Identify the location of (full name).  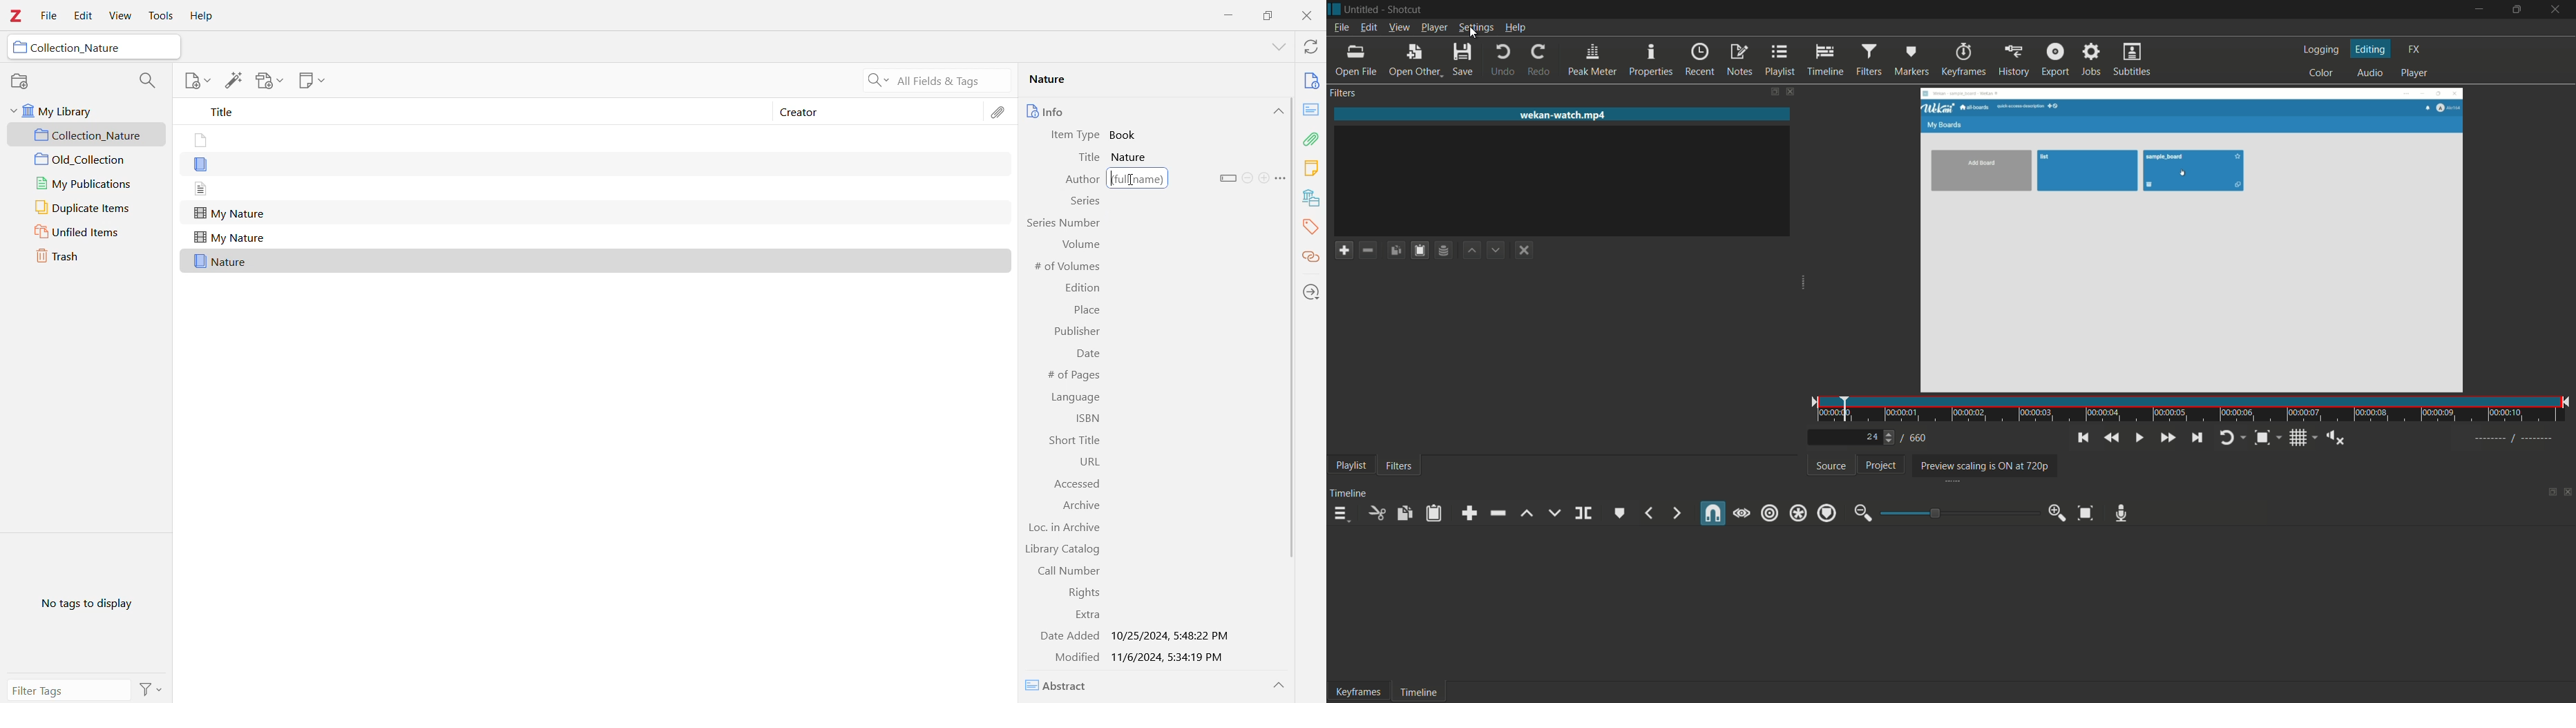
(1138, 178).